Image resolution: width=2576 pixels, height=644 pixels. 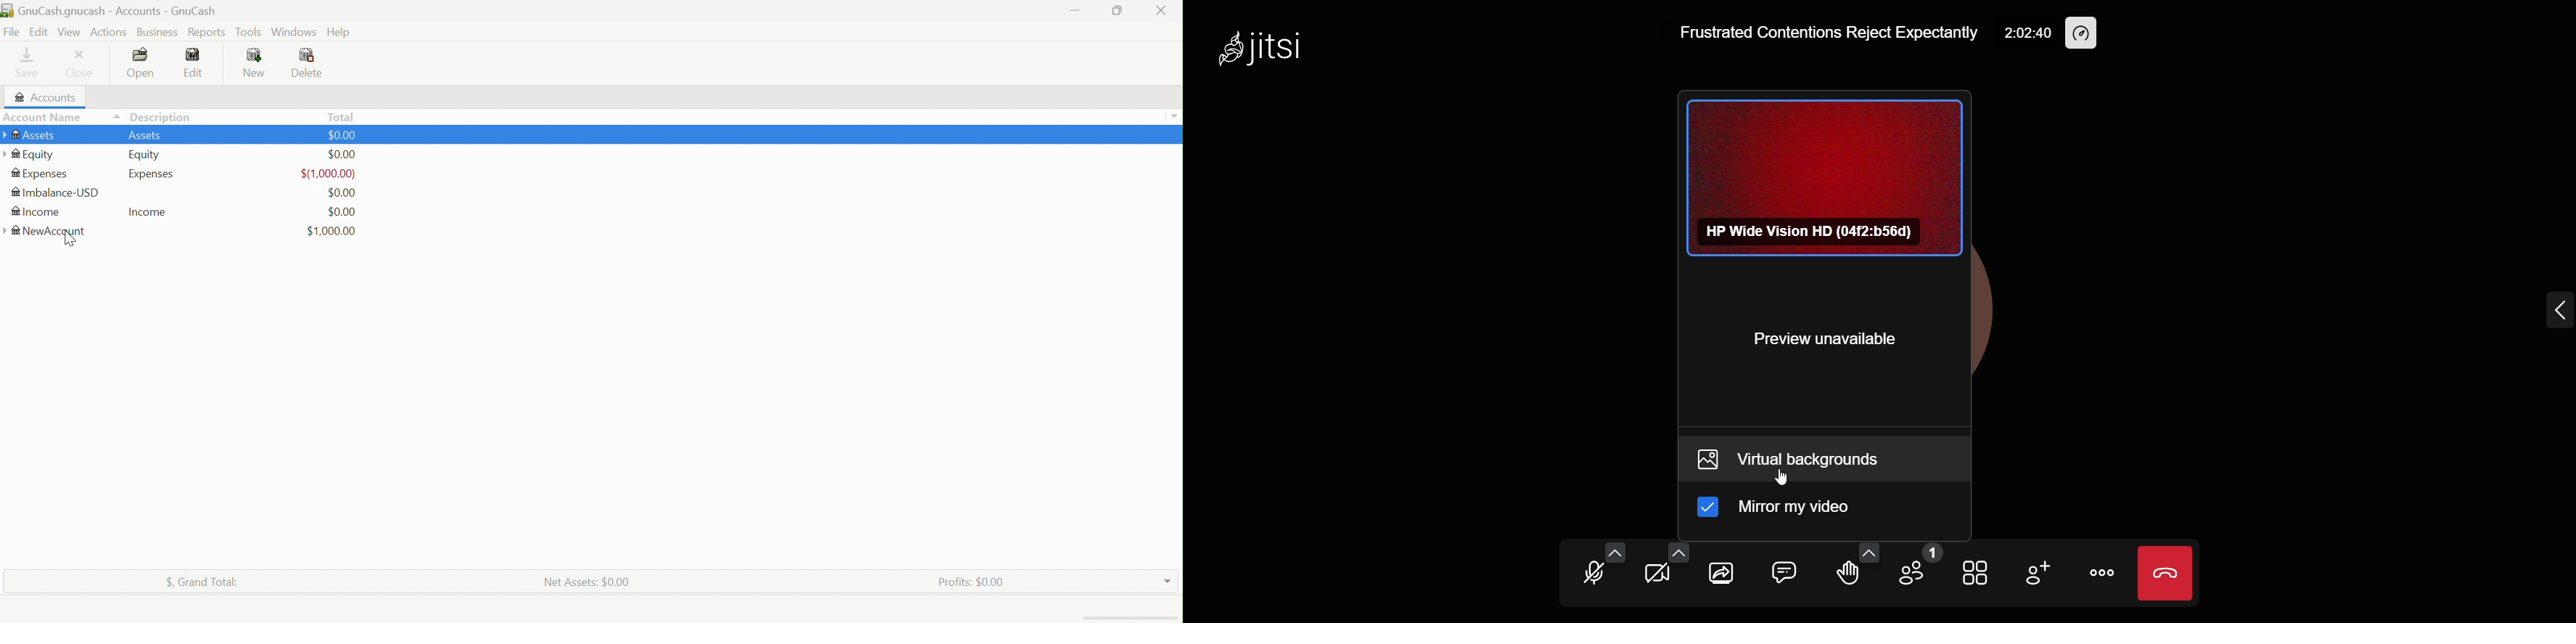 What do you see at coordinates (198, 62) in the screenshot?
I see `Edit` at bounding box center [198, 62].